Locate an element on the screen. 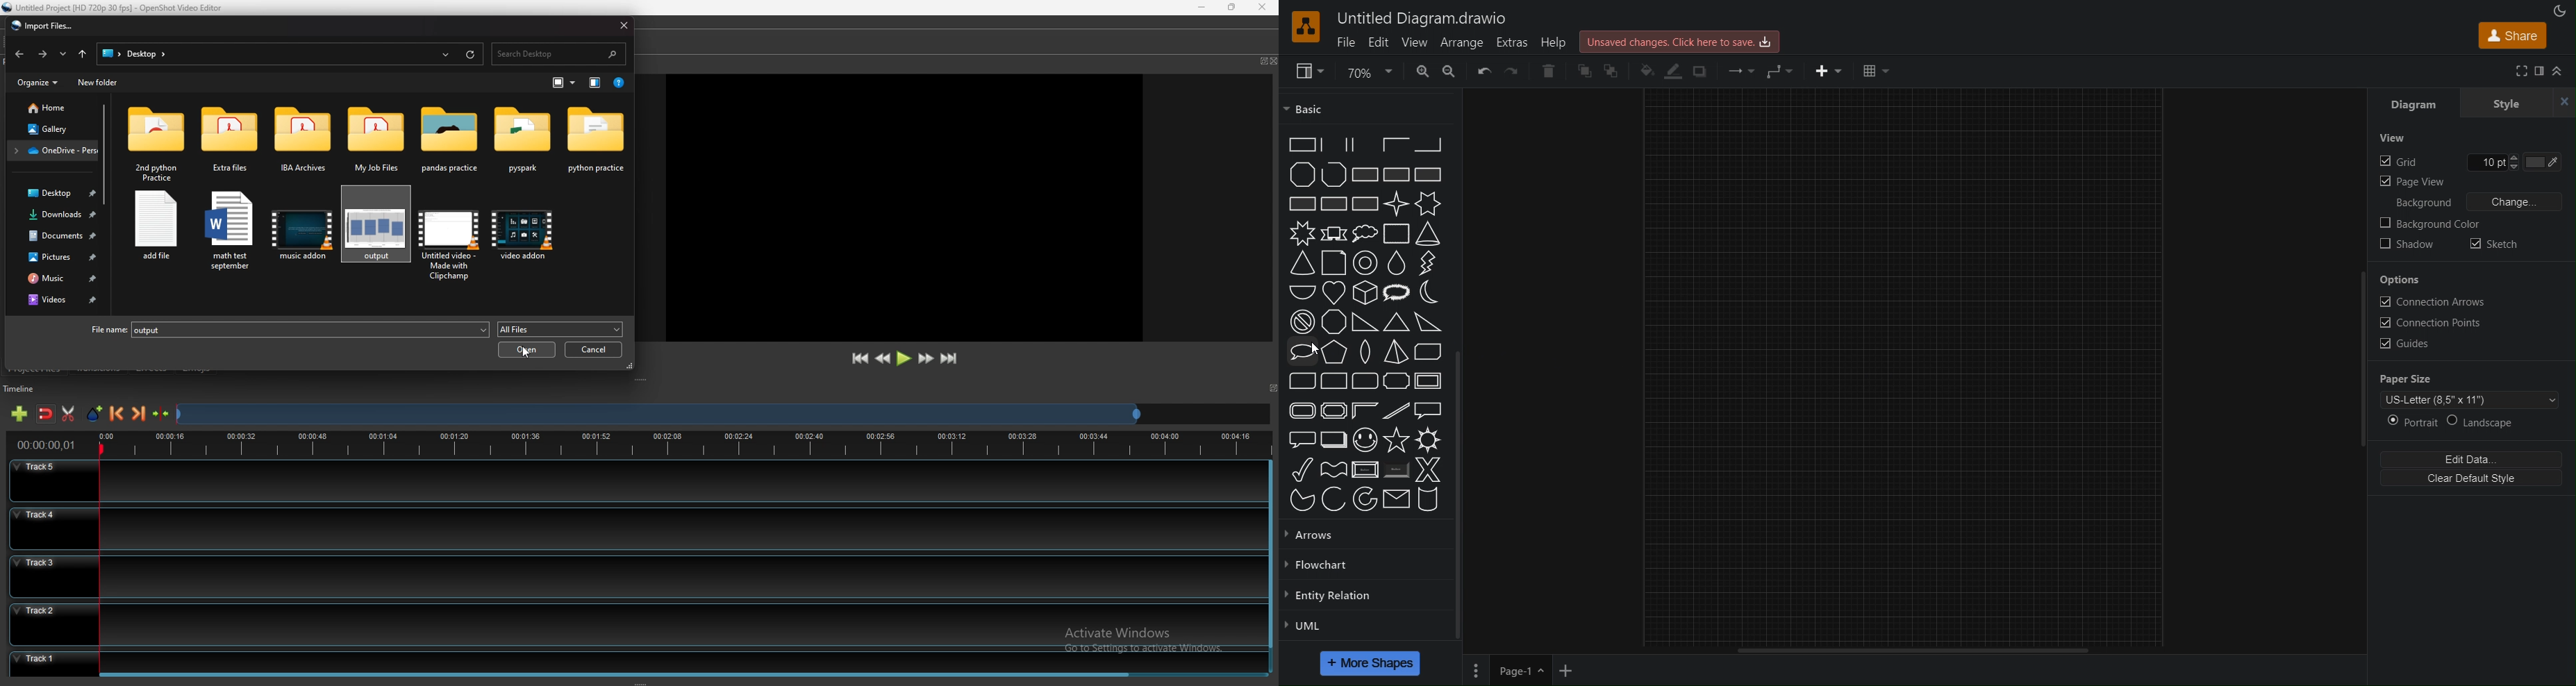  Partial Rectangle is located at coordinates (1395, 145).